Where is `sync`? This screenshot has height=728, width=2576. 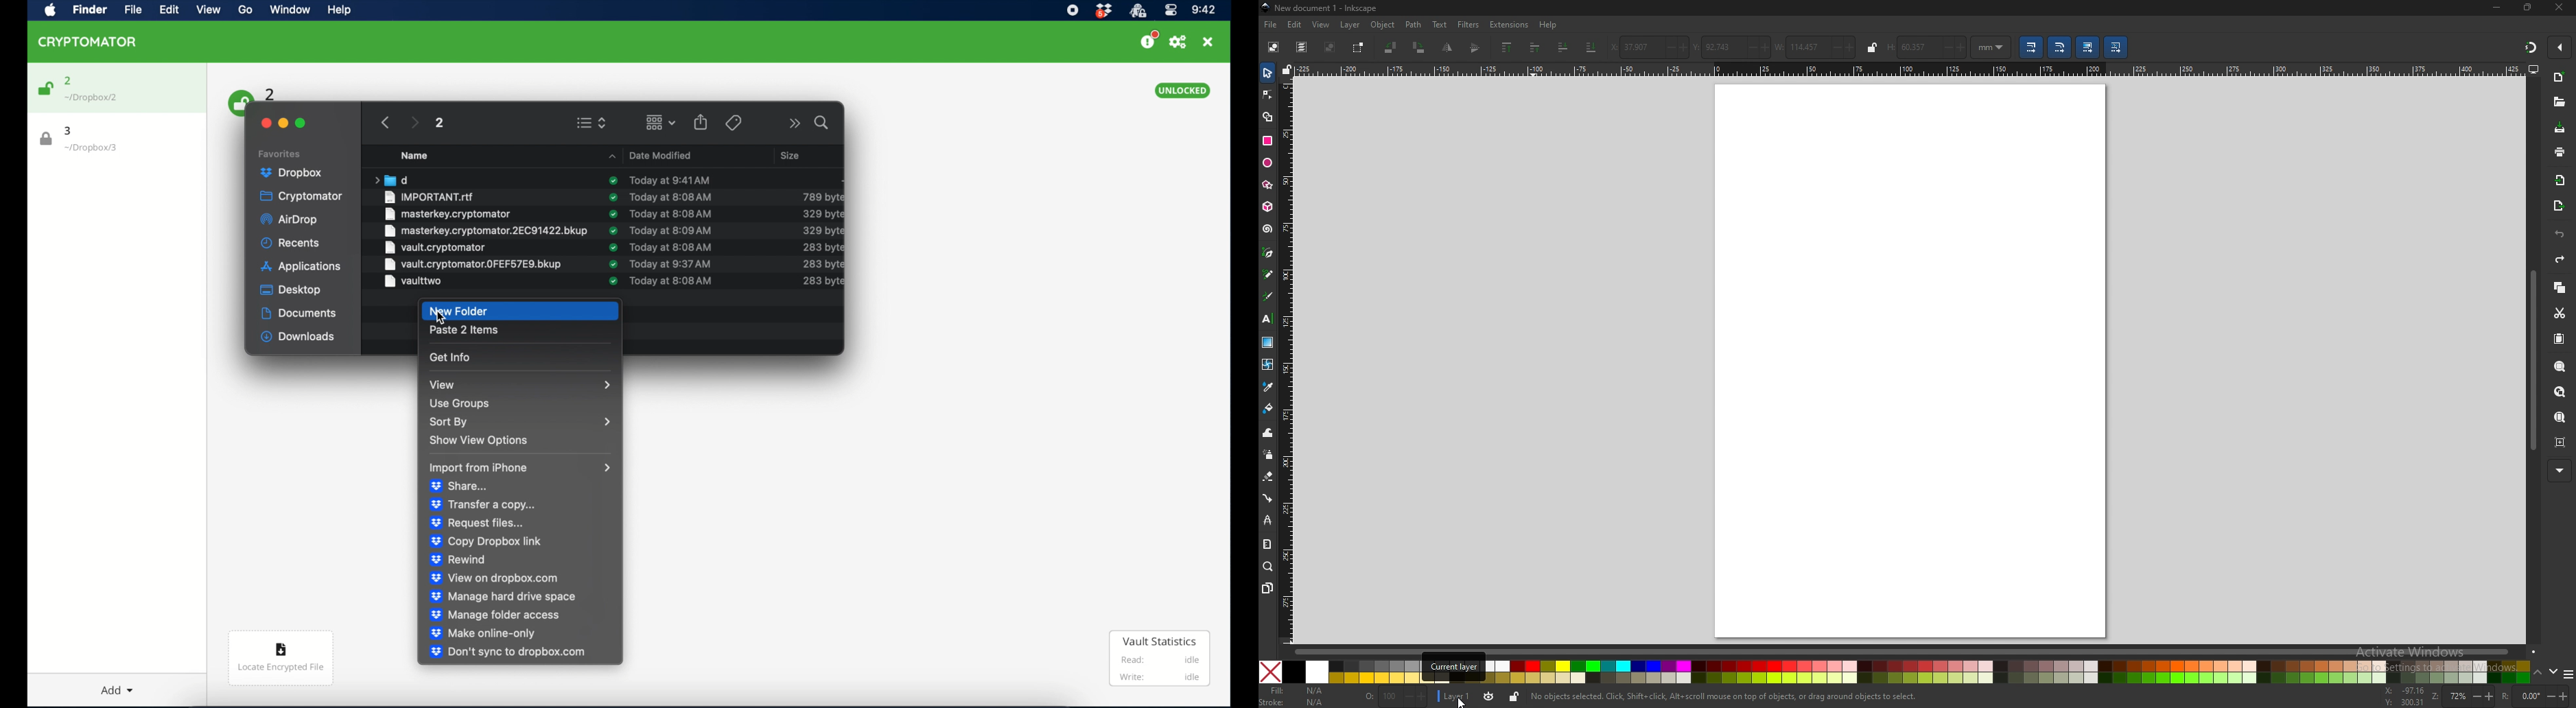
sync is located at coordinates (612, 281).